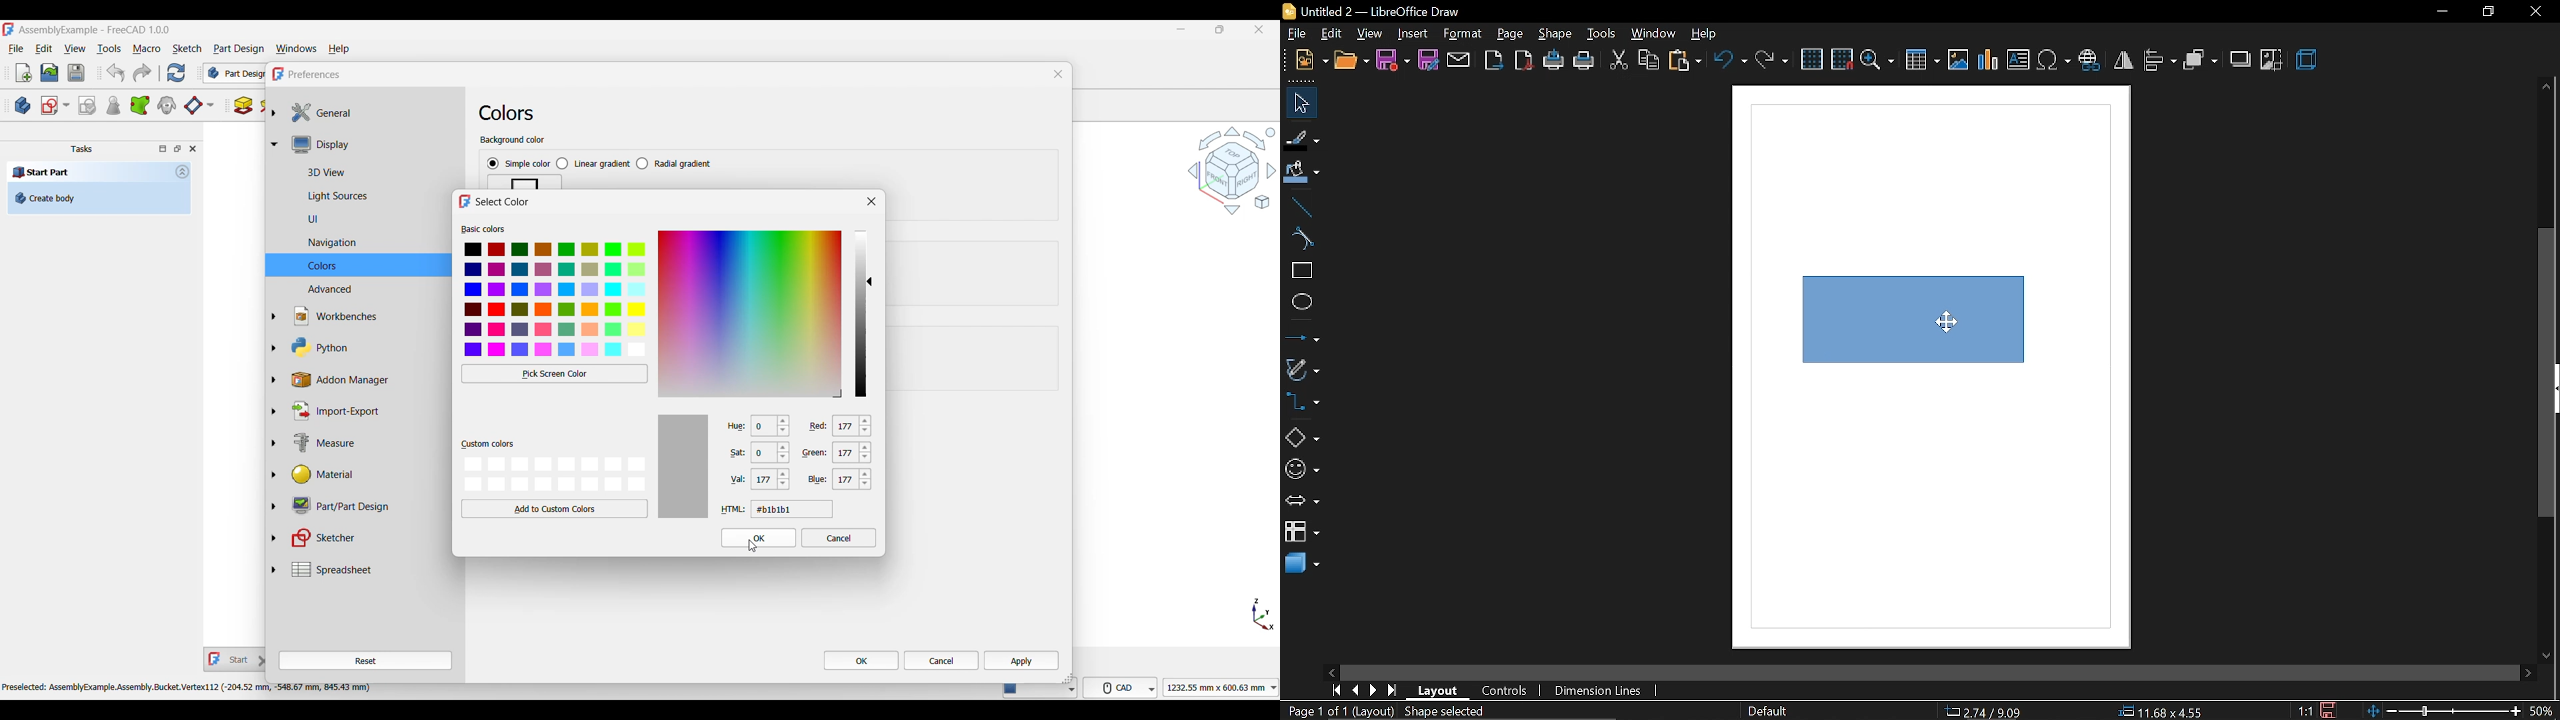 Image resolution: width=2576 pixels, height=728 pixels. What do you see at coordinates (1458, 62) in the screenshot?
I see `attach` at bounding box center [1458, 62].